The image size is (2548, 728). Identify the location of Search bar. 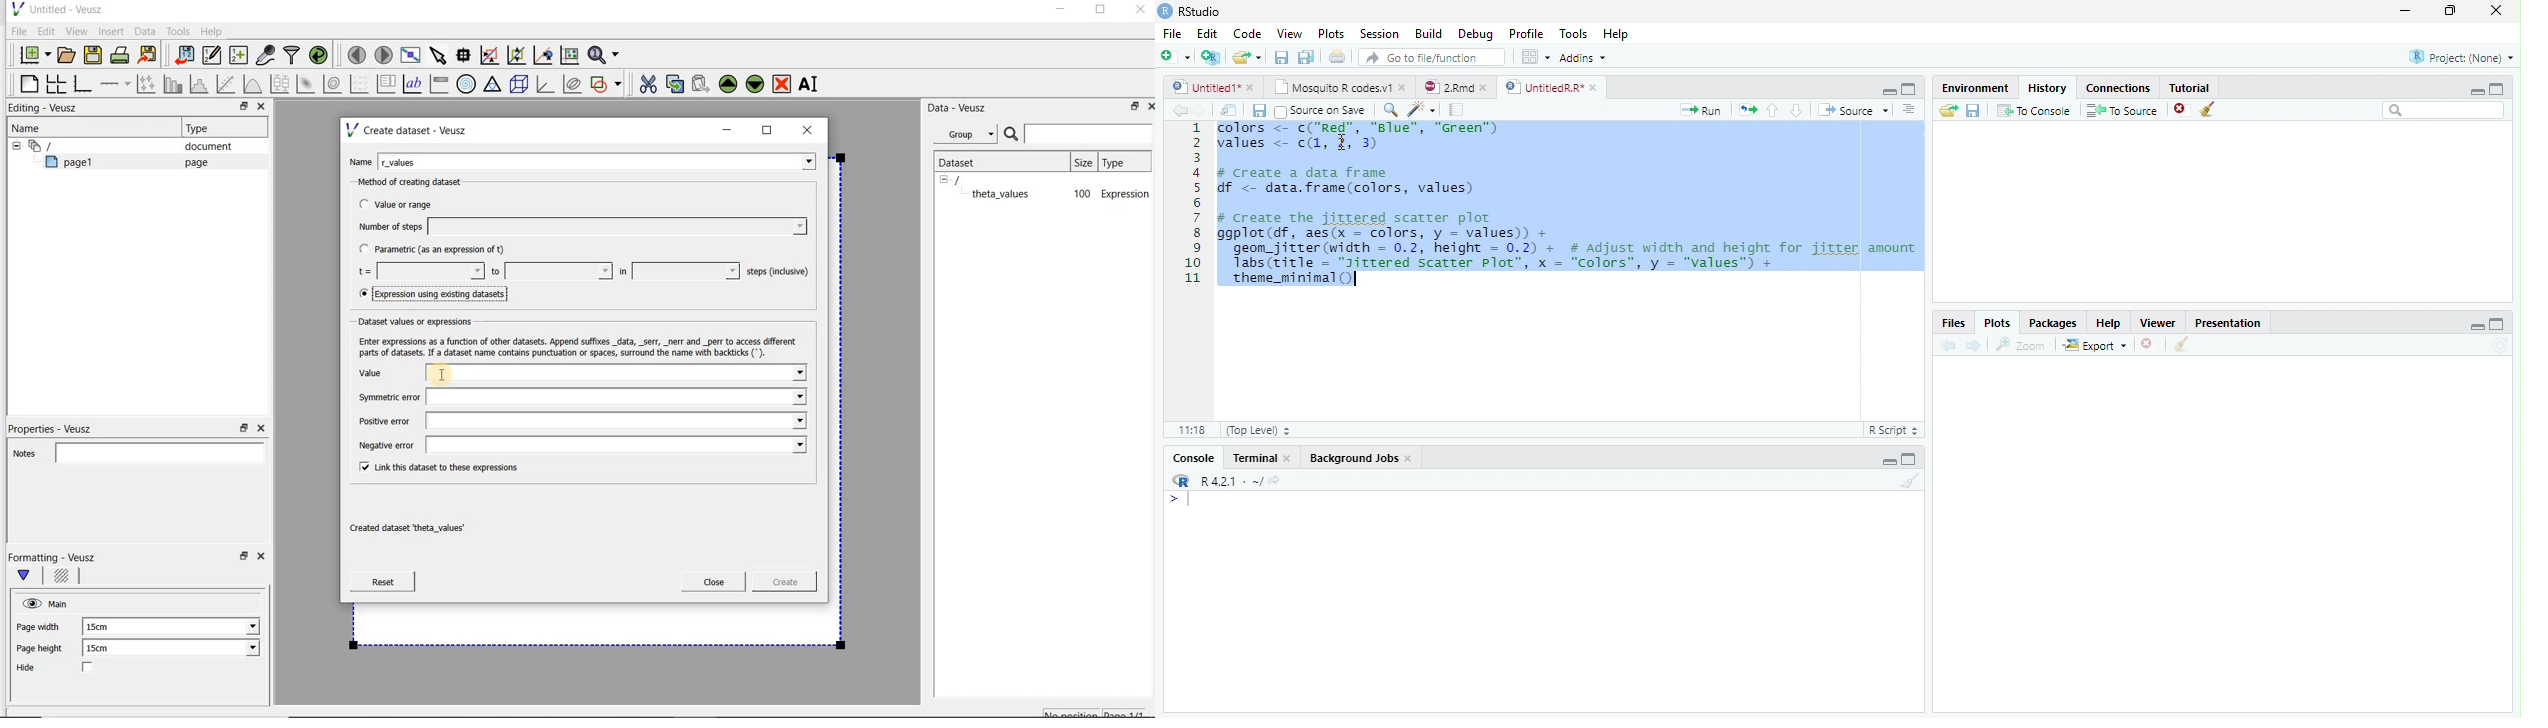
(2445, 110).